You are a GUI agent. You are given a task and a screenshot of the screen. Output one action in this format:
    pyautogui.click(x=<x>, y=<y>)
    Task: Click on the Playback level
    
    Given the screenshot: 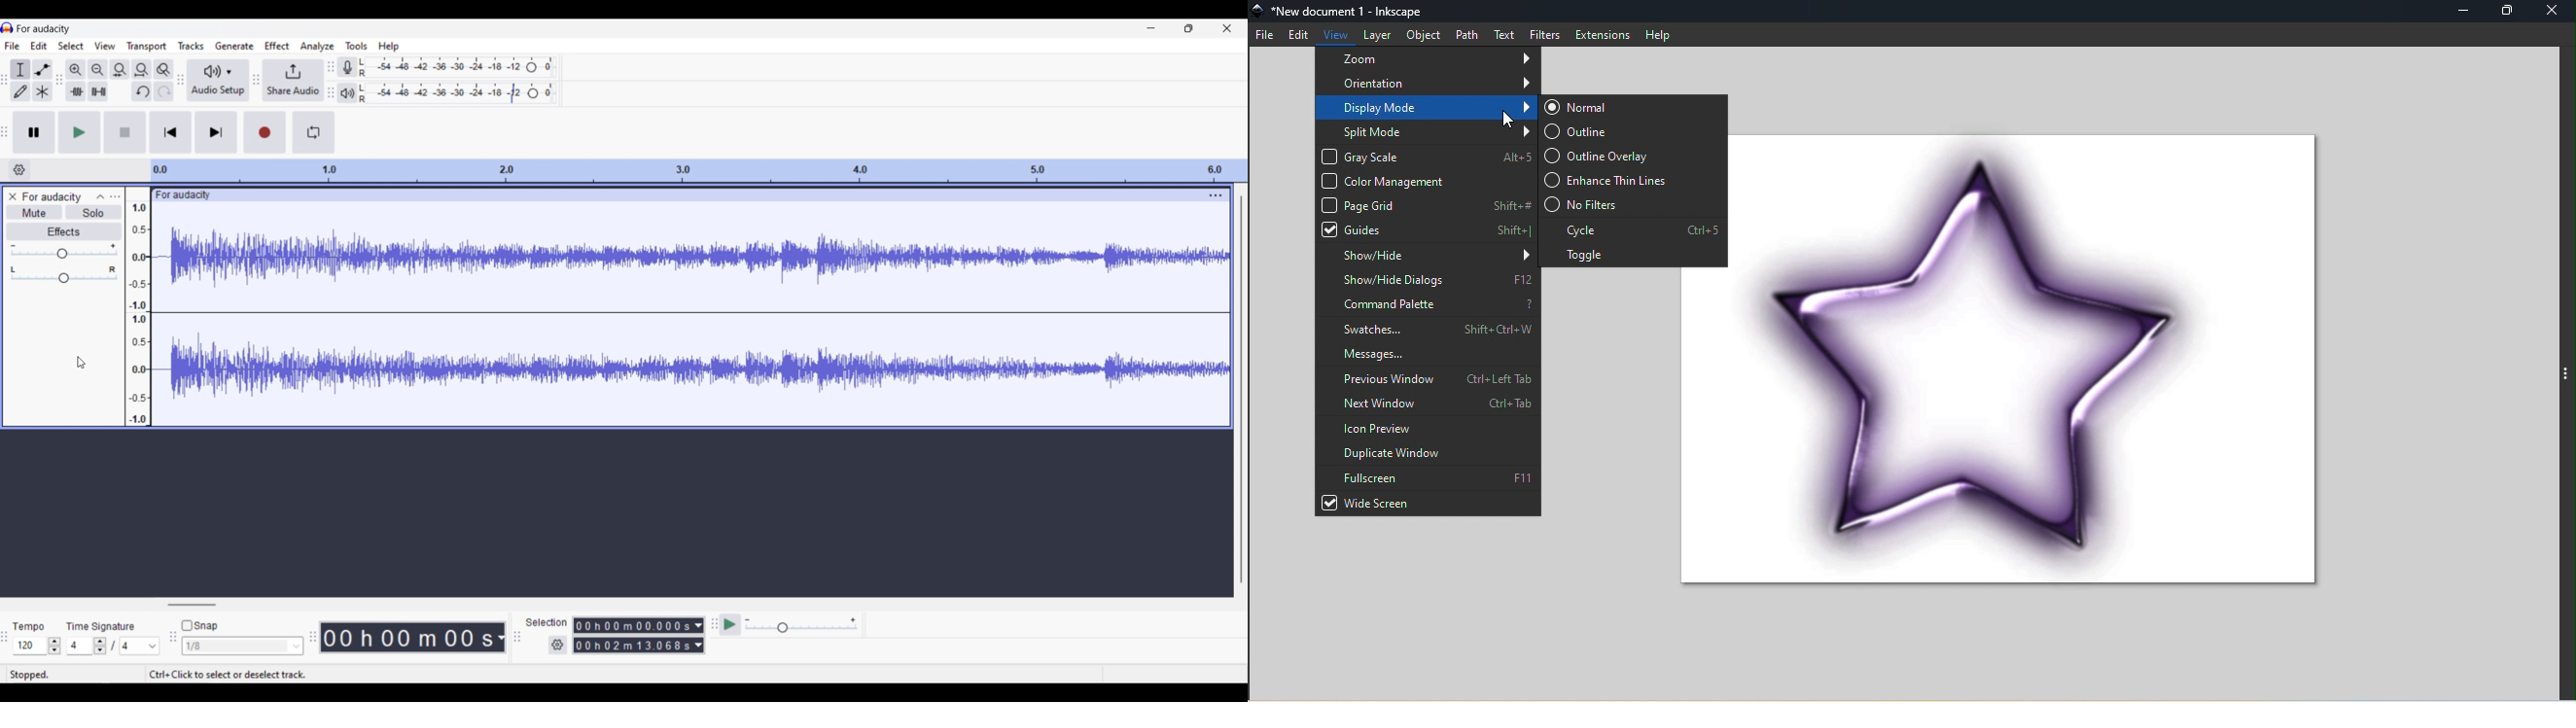 What is the action you would take?
    pyautogui.click(x=457, y=94)
    